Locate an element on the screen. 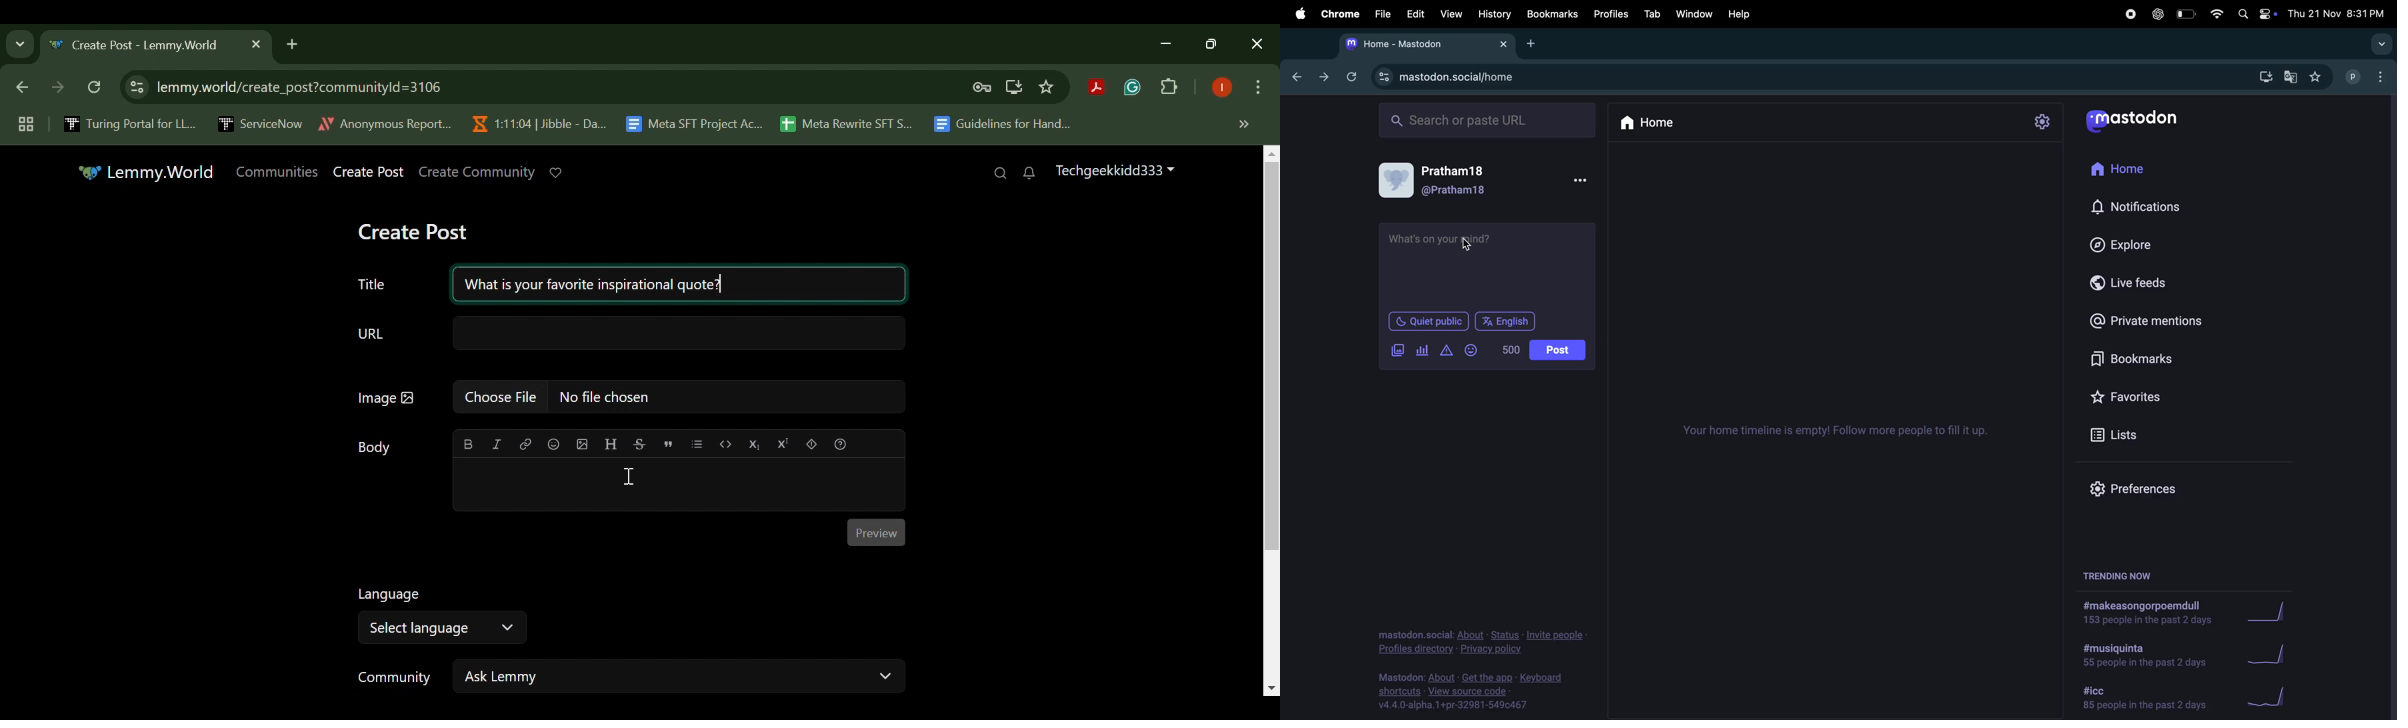 The width and height of the screenshot is (2408, 728). italic is located at coordinates (497, 444).